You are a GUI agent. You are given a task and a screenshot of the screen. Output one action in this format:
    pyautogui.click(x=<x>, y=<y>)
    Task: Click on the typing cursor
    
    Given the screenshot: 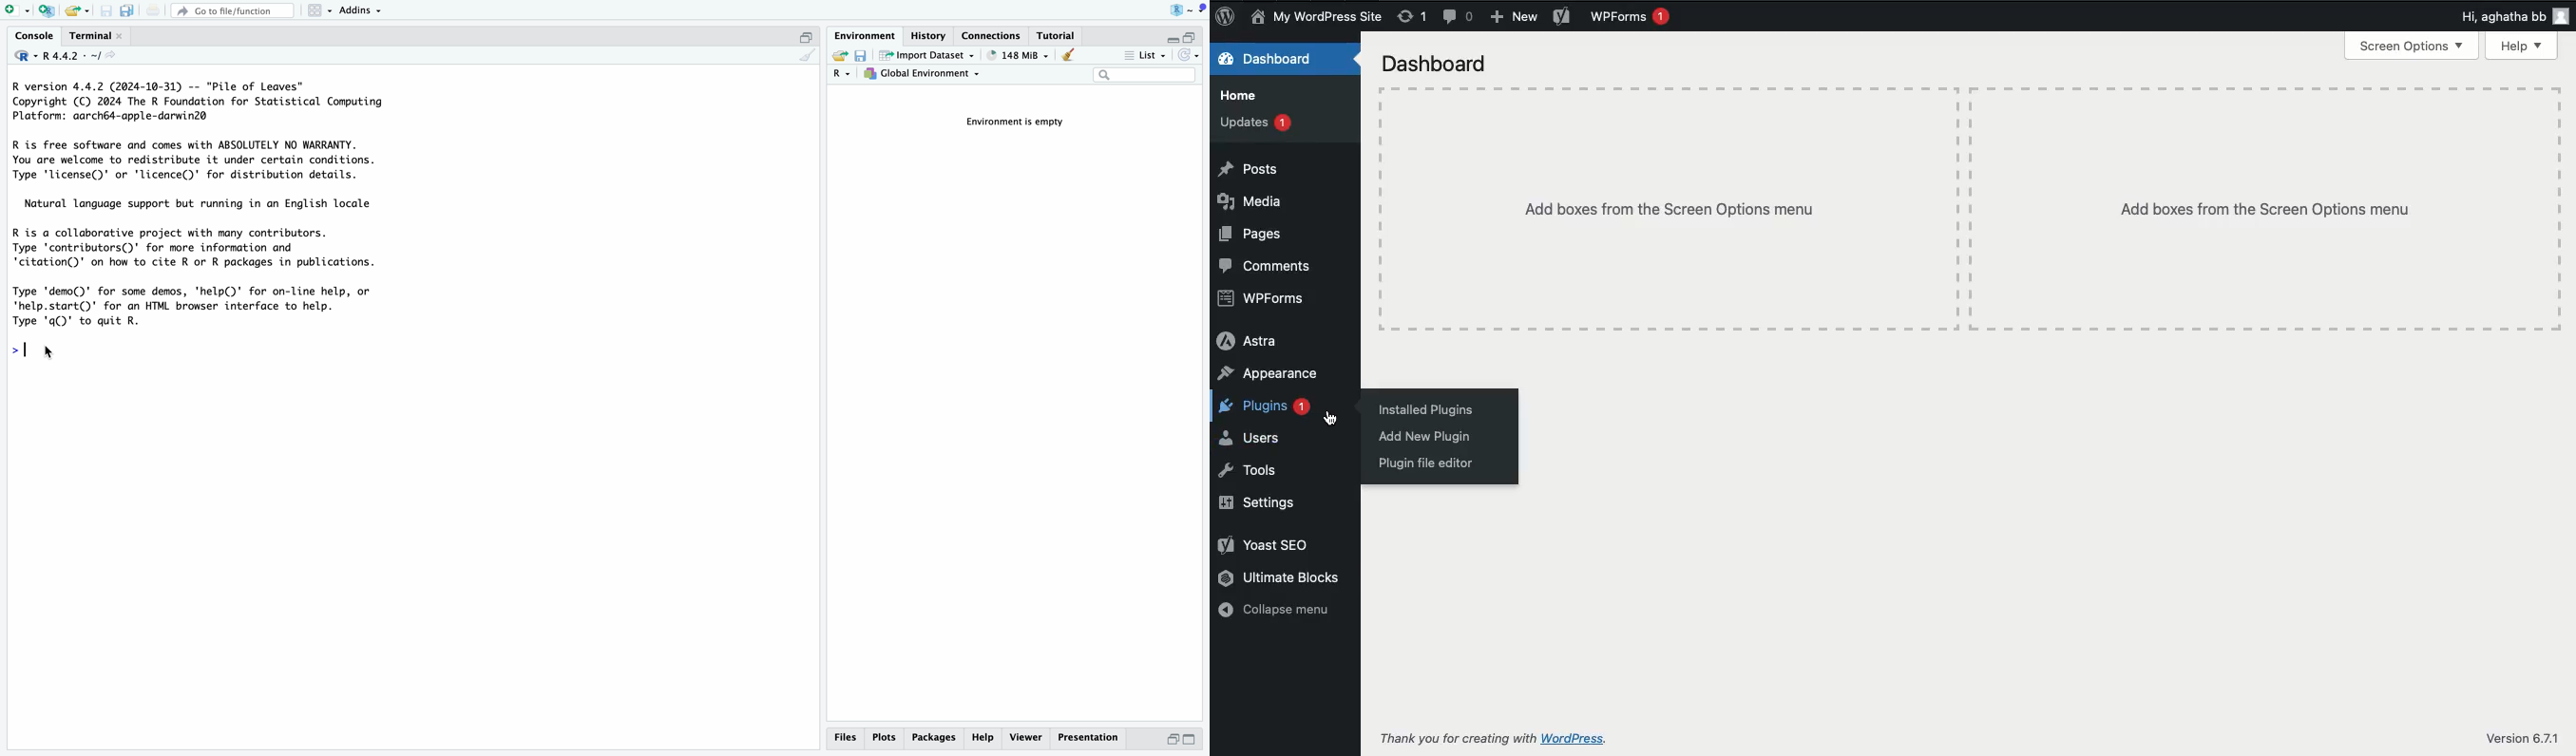 What is the action you would take?
    pyautogui.click(x=30, y=348)
    